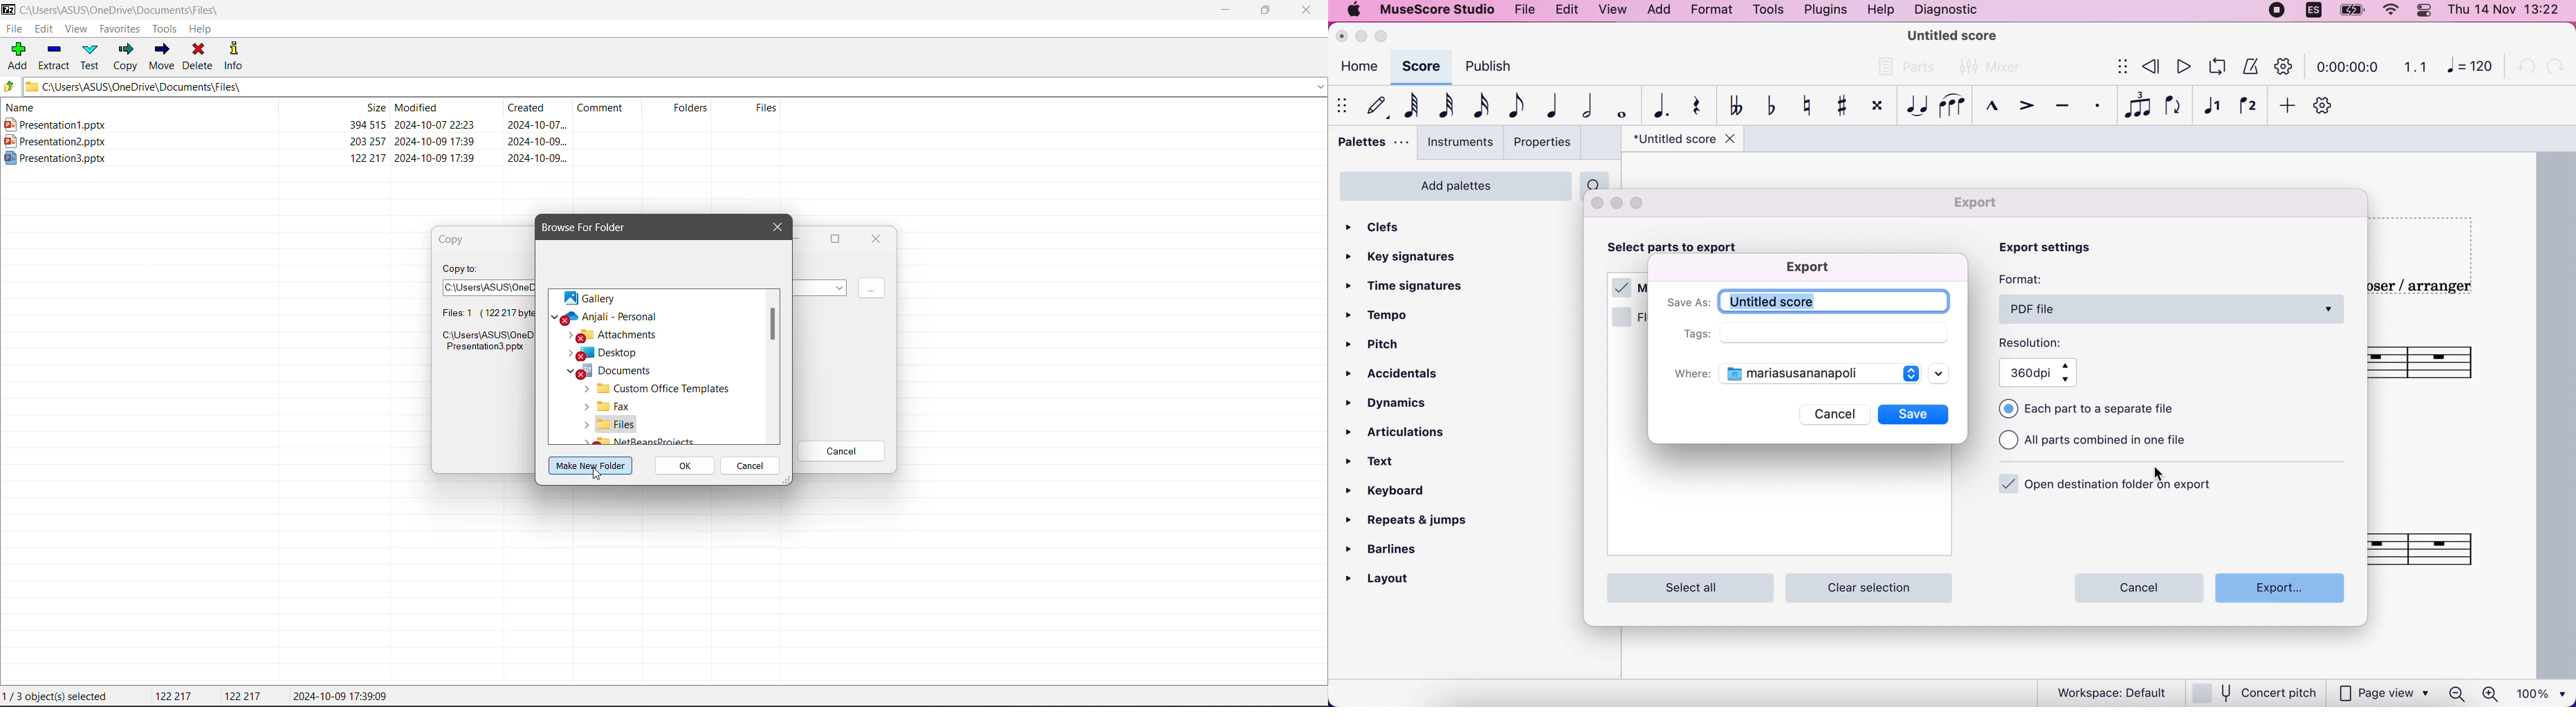  Describe the element at coordinates (602, 407) in the screenshot. I see `> Bl Fax` at that location.